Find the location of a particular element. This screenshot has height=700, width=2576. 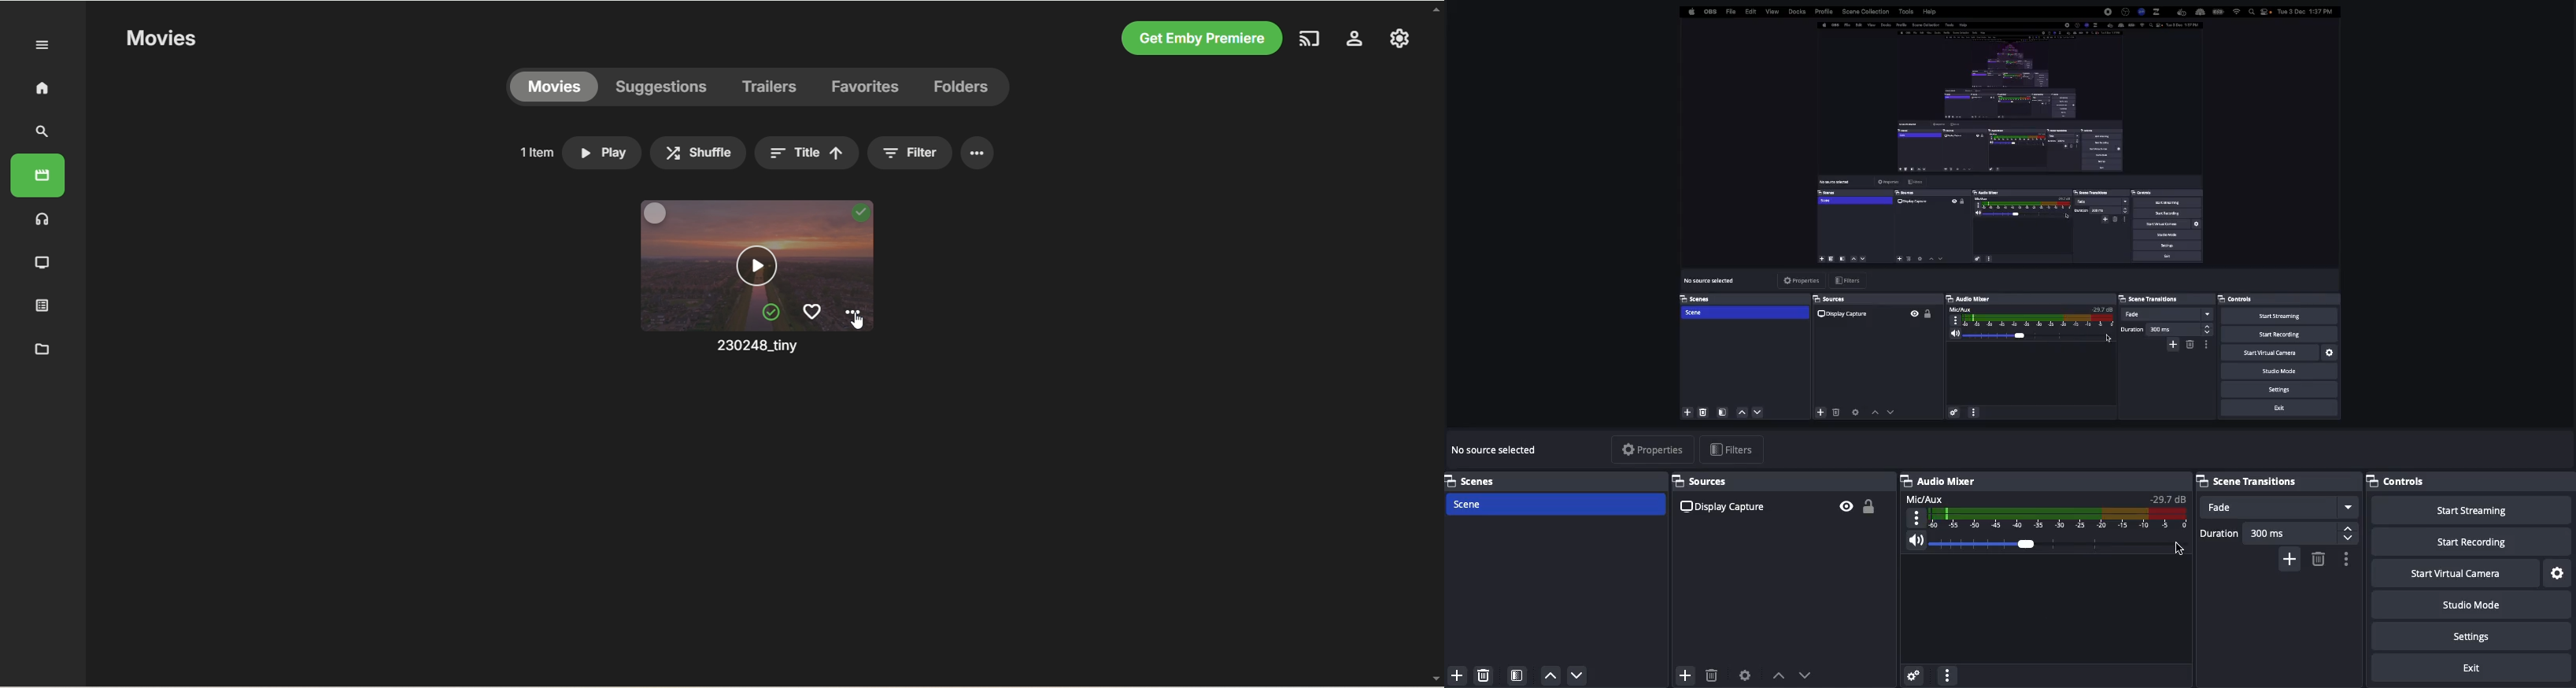

Scene filters is located at coordinates (1517, 672).